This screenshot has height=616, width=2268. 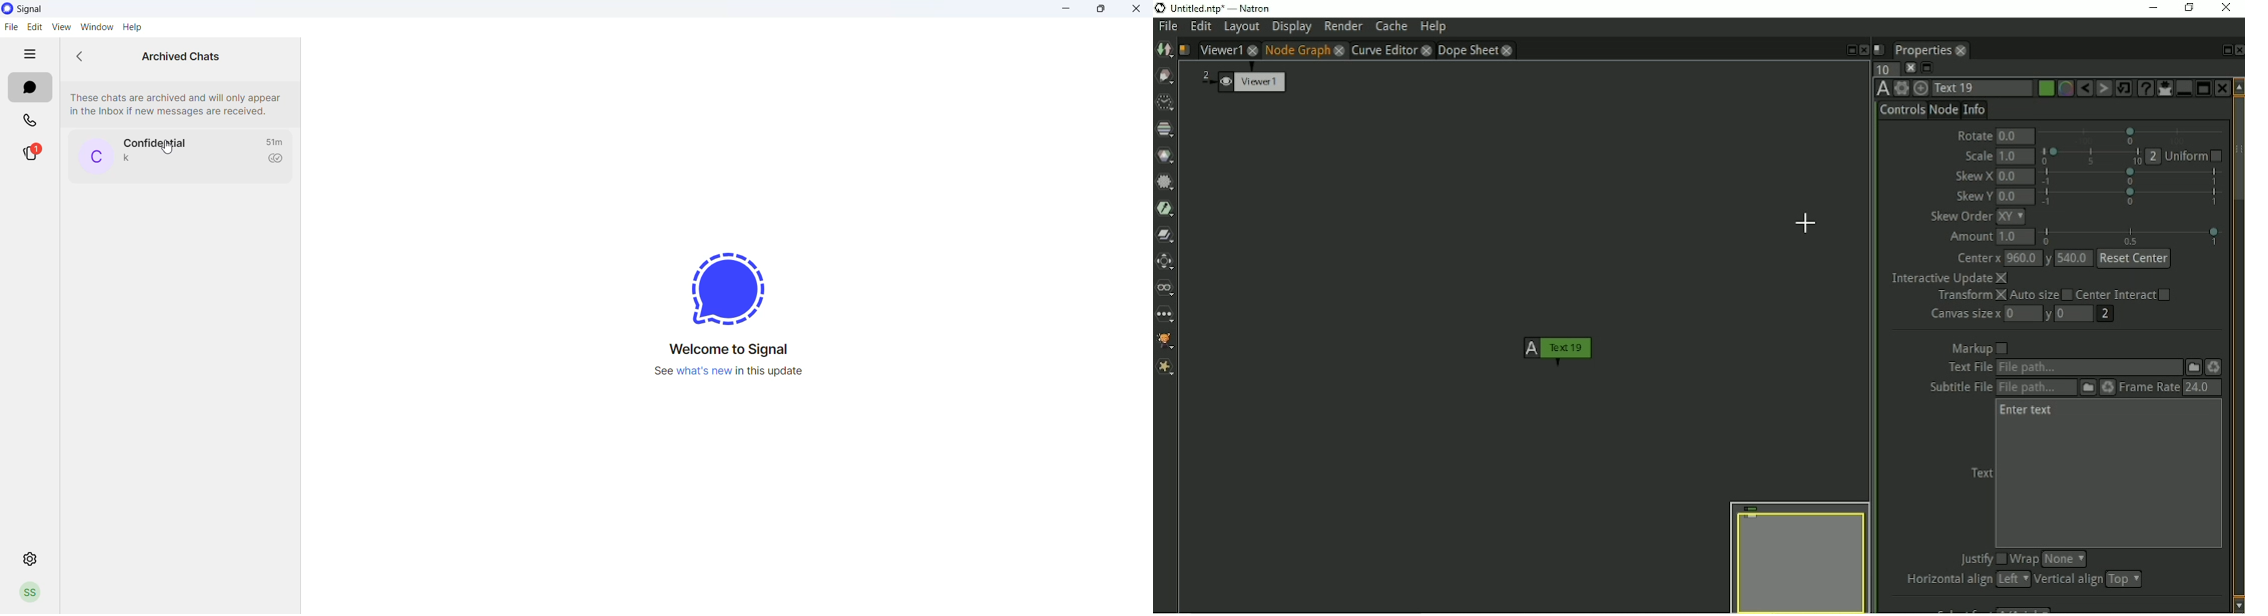 I want to click on stories, so click(x=30, y=154).